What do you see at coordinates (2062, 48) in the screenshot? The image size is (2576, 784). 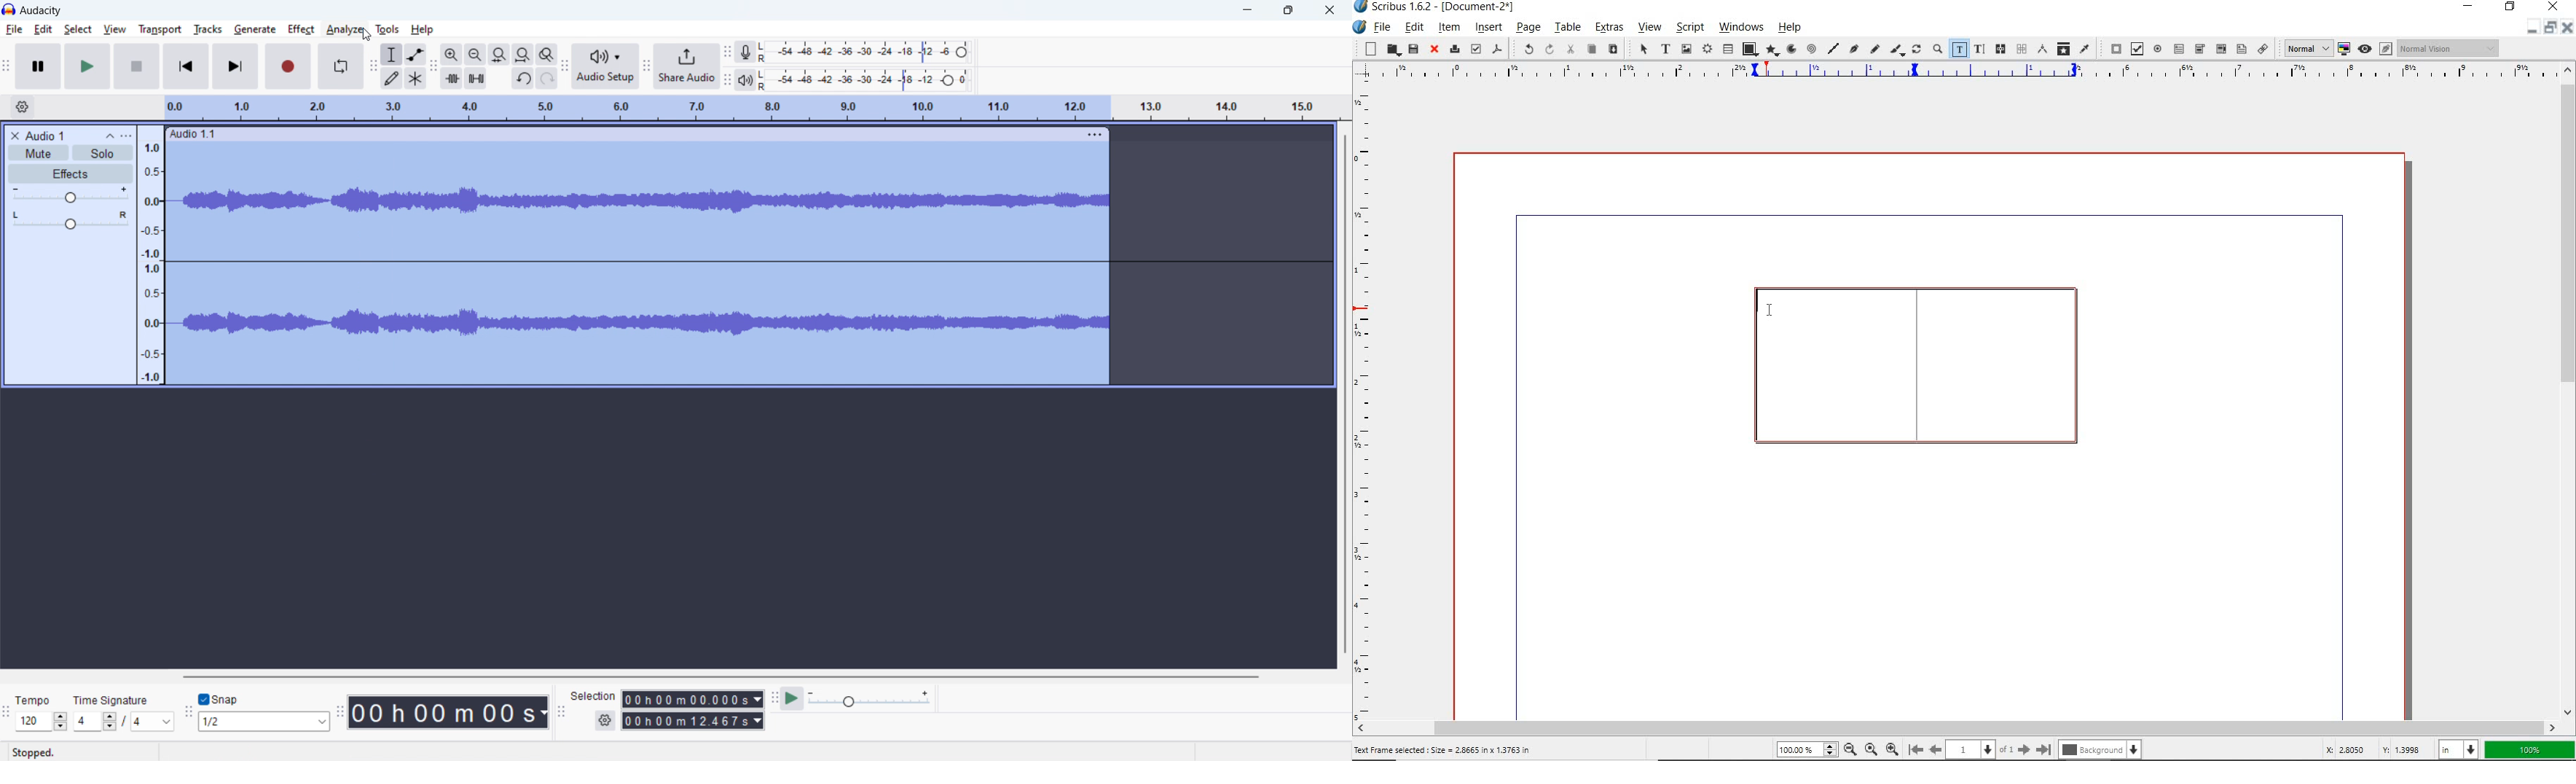 I see `copy item properties` at bounding box center [2062, 48].